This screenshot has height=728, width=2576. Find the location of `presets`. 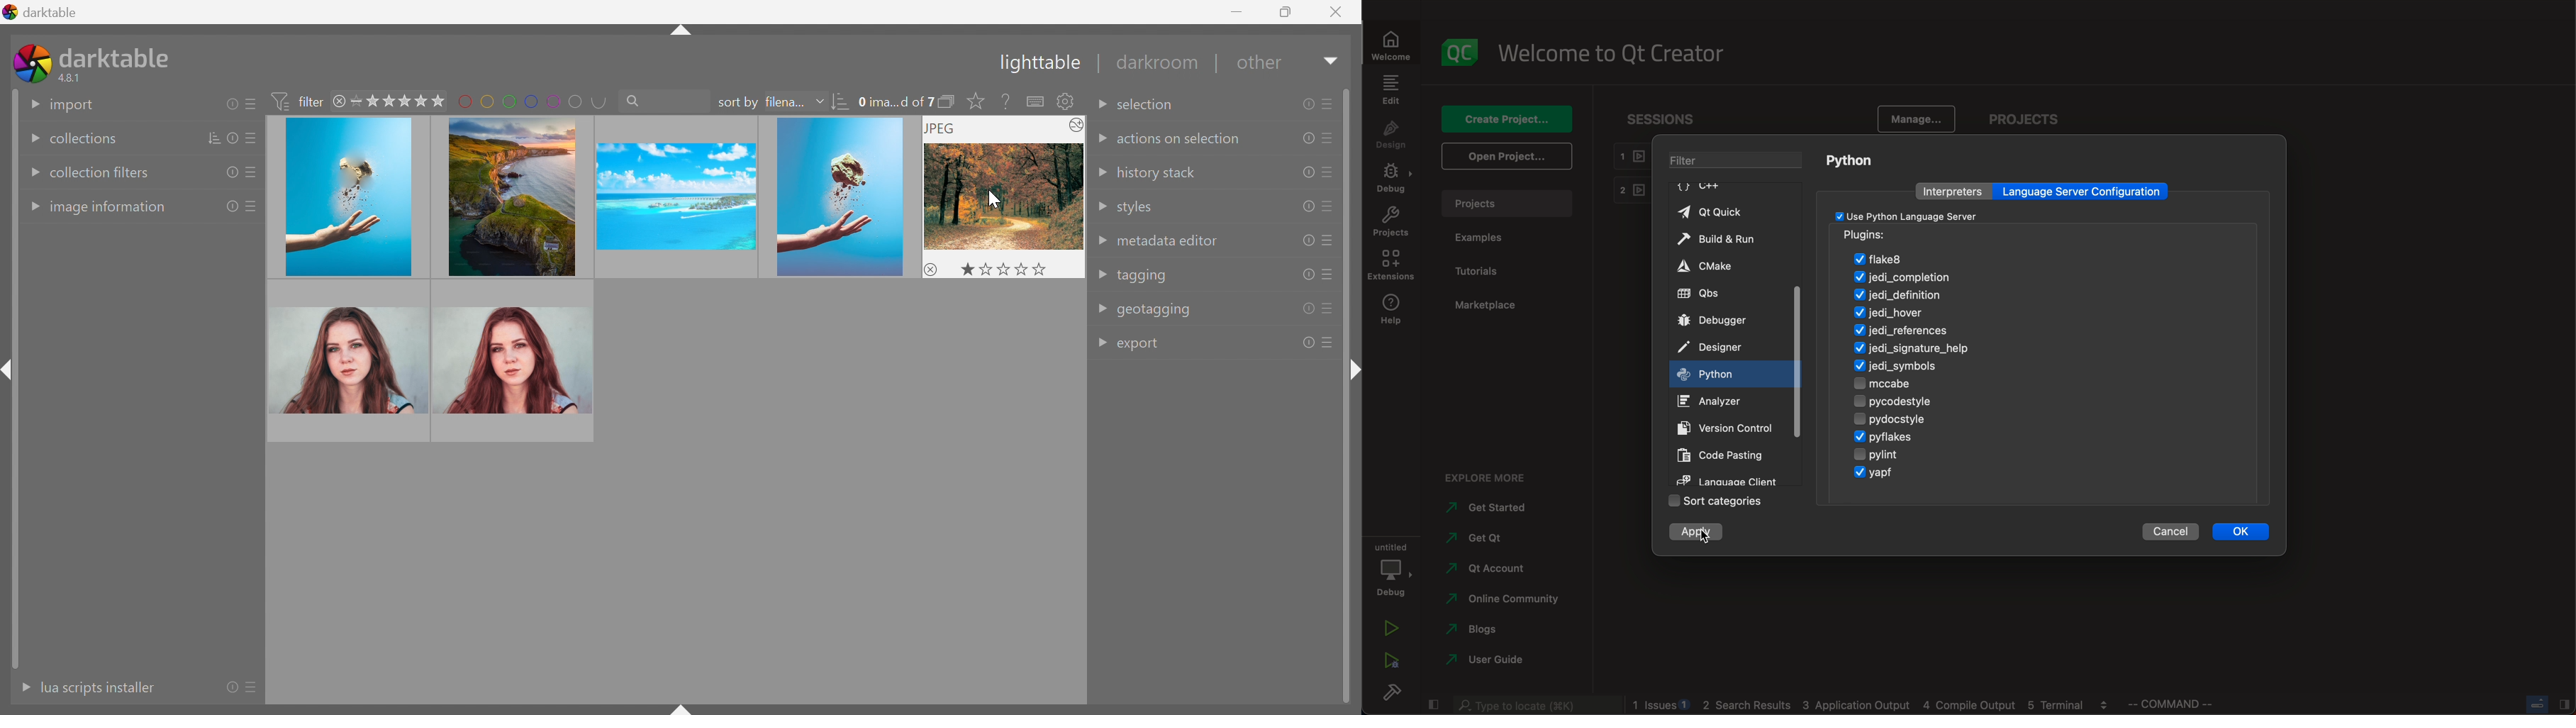

presets is located at coordinates (1329, 344).